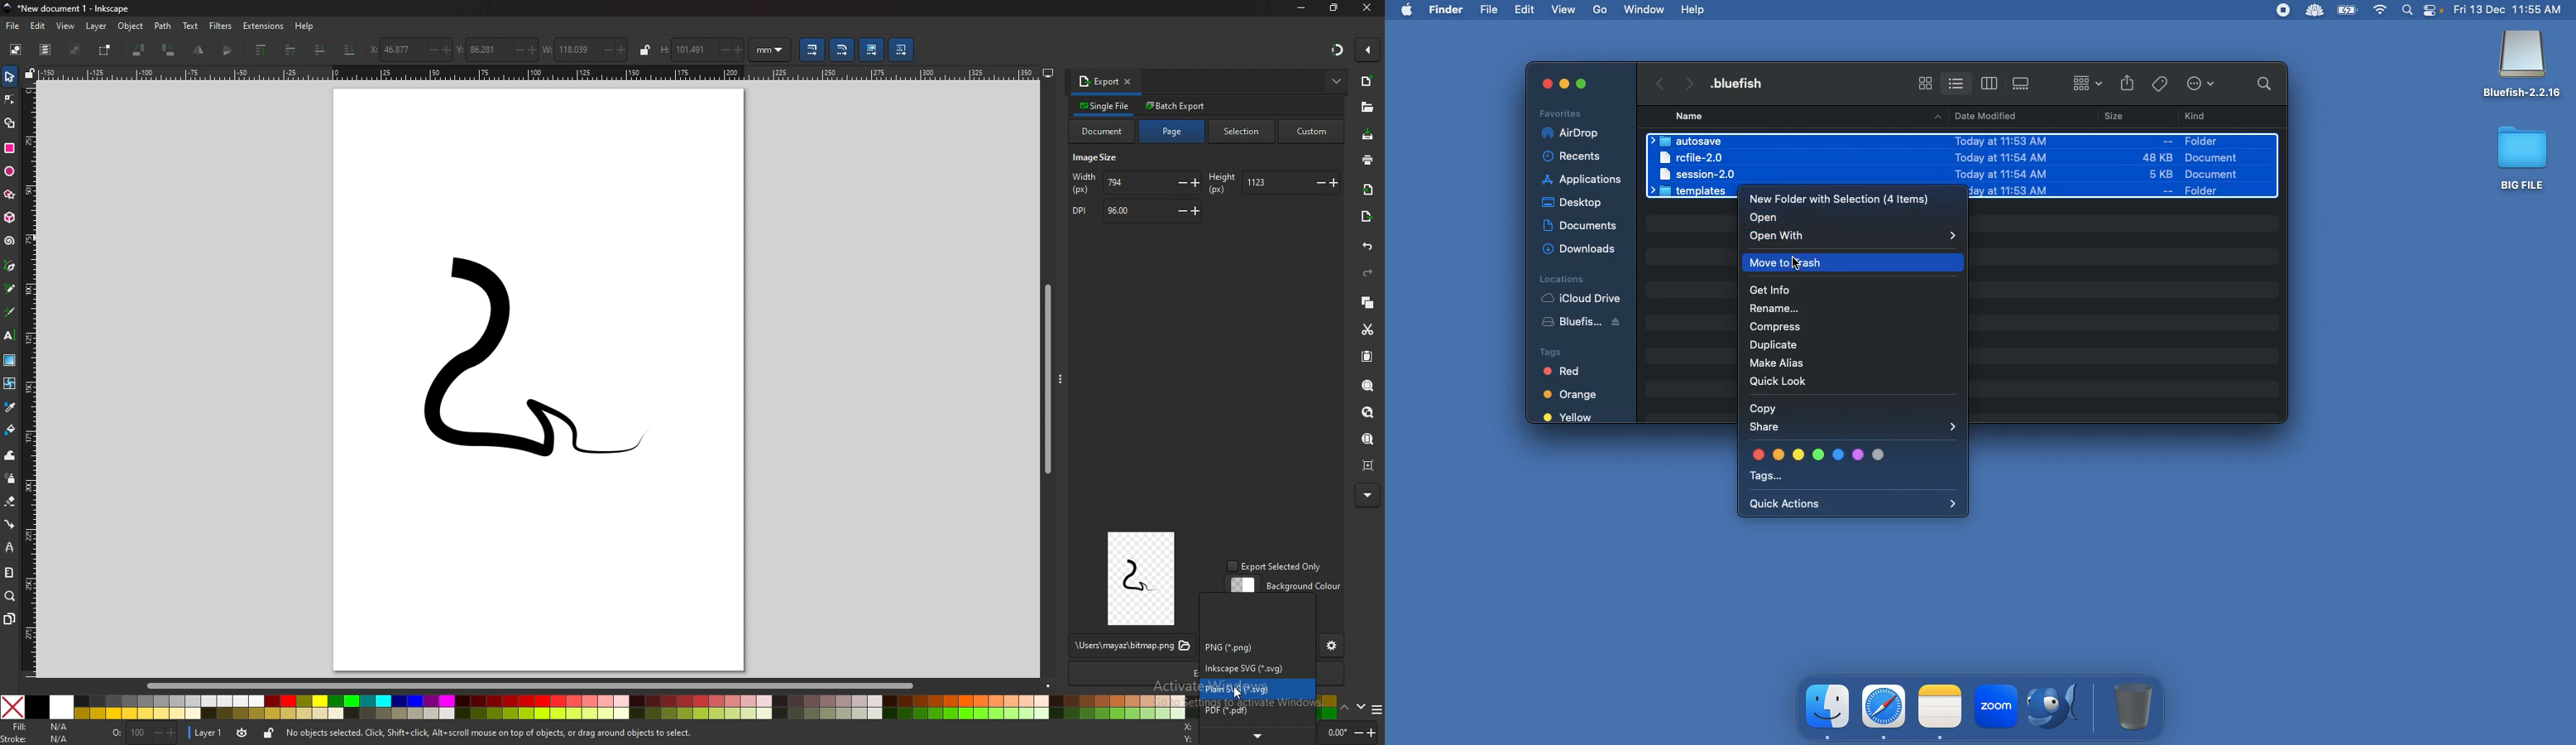  What do you see at coordinates (1778, 310) in the screenshot?
I see `Rename` at bounding box center [1778, 310].